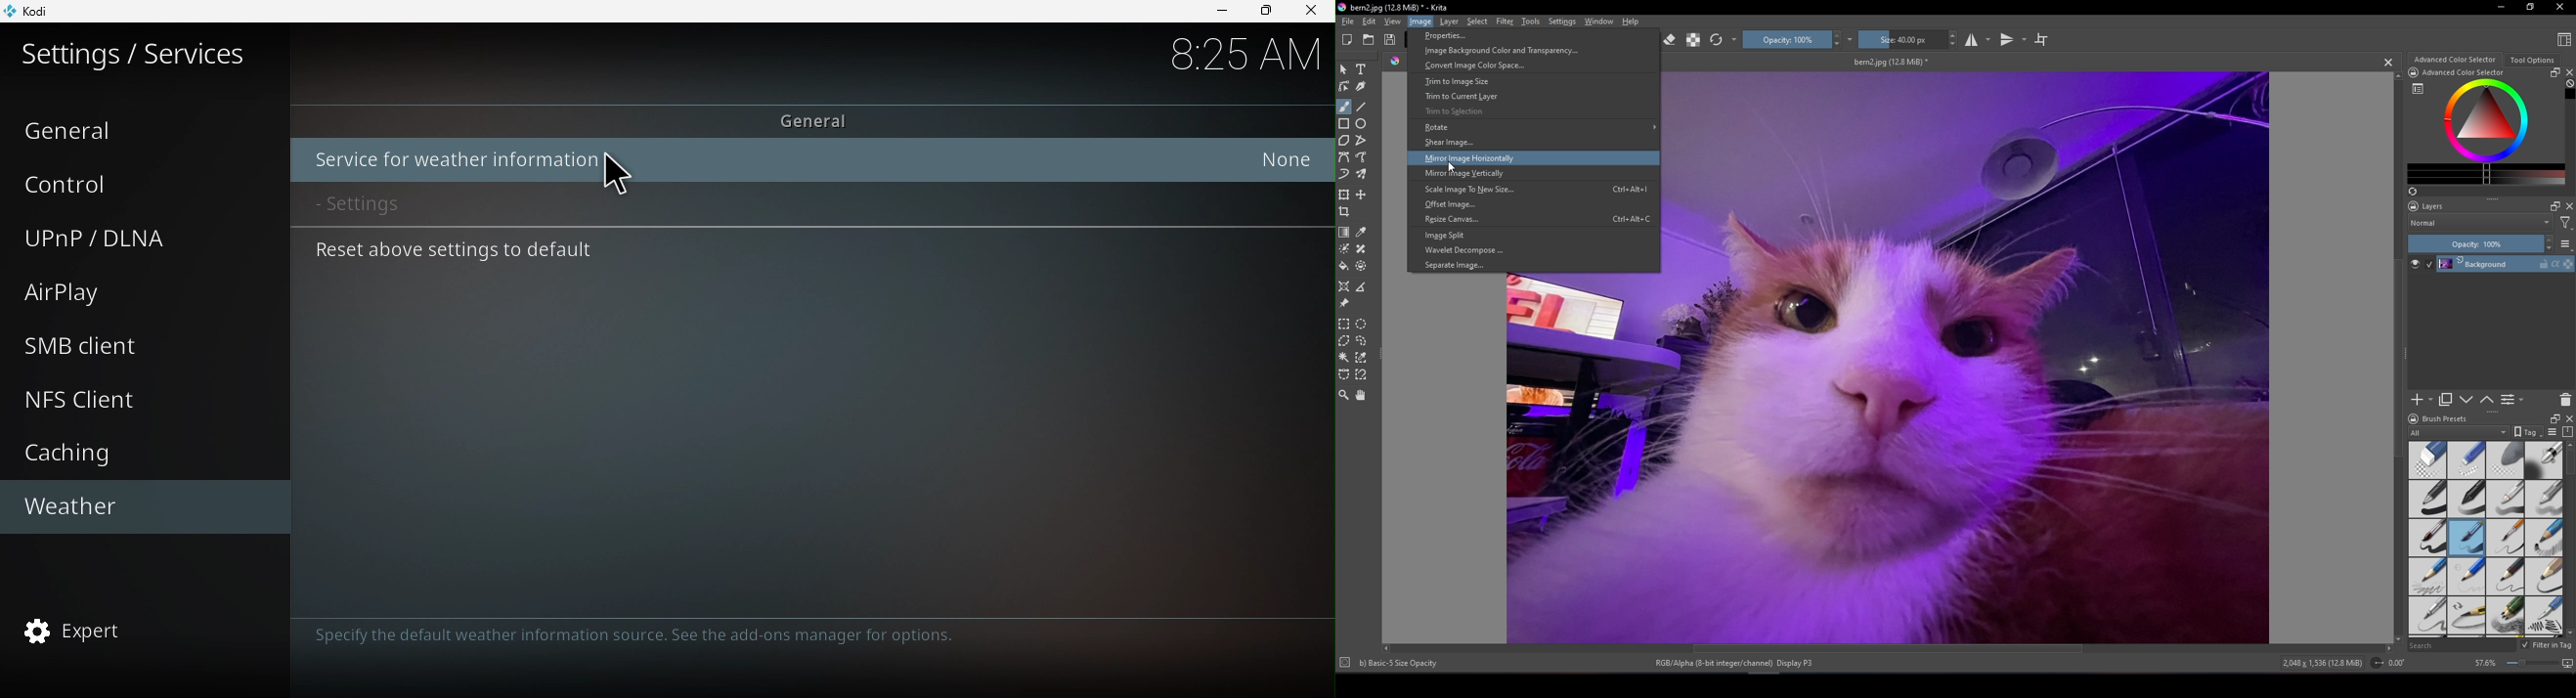  What do you see at coordinates (1534, 127) in the screenshot?
I see `Rotate` at bounding box center [1534, 127].